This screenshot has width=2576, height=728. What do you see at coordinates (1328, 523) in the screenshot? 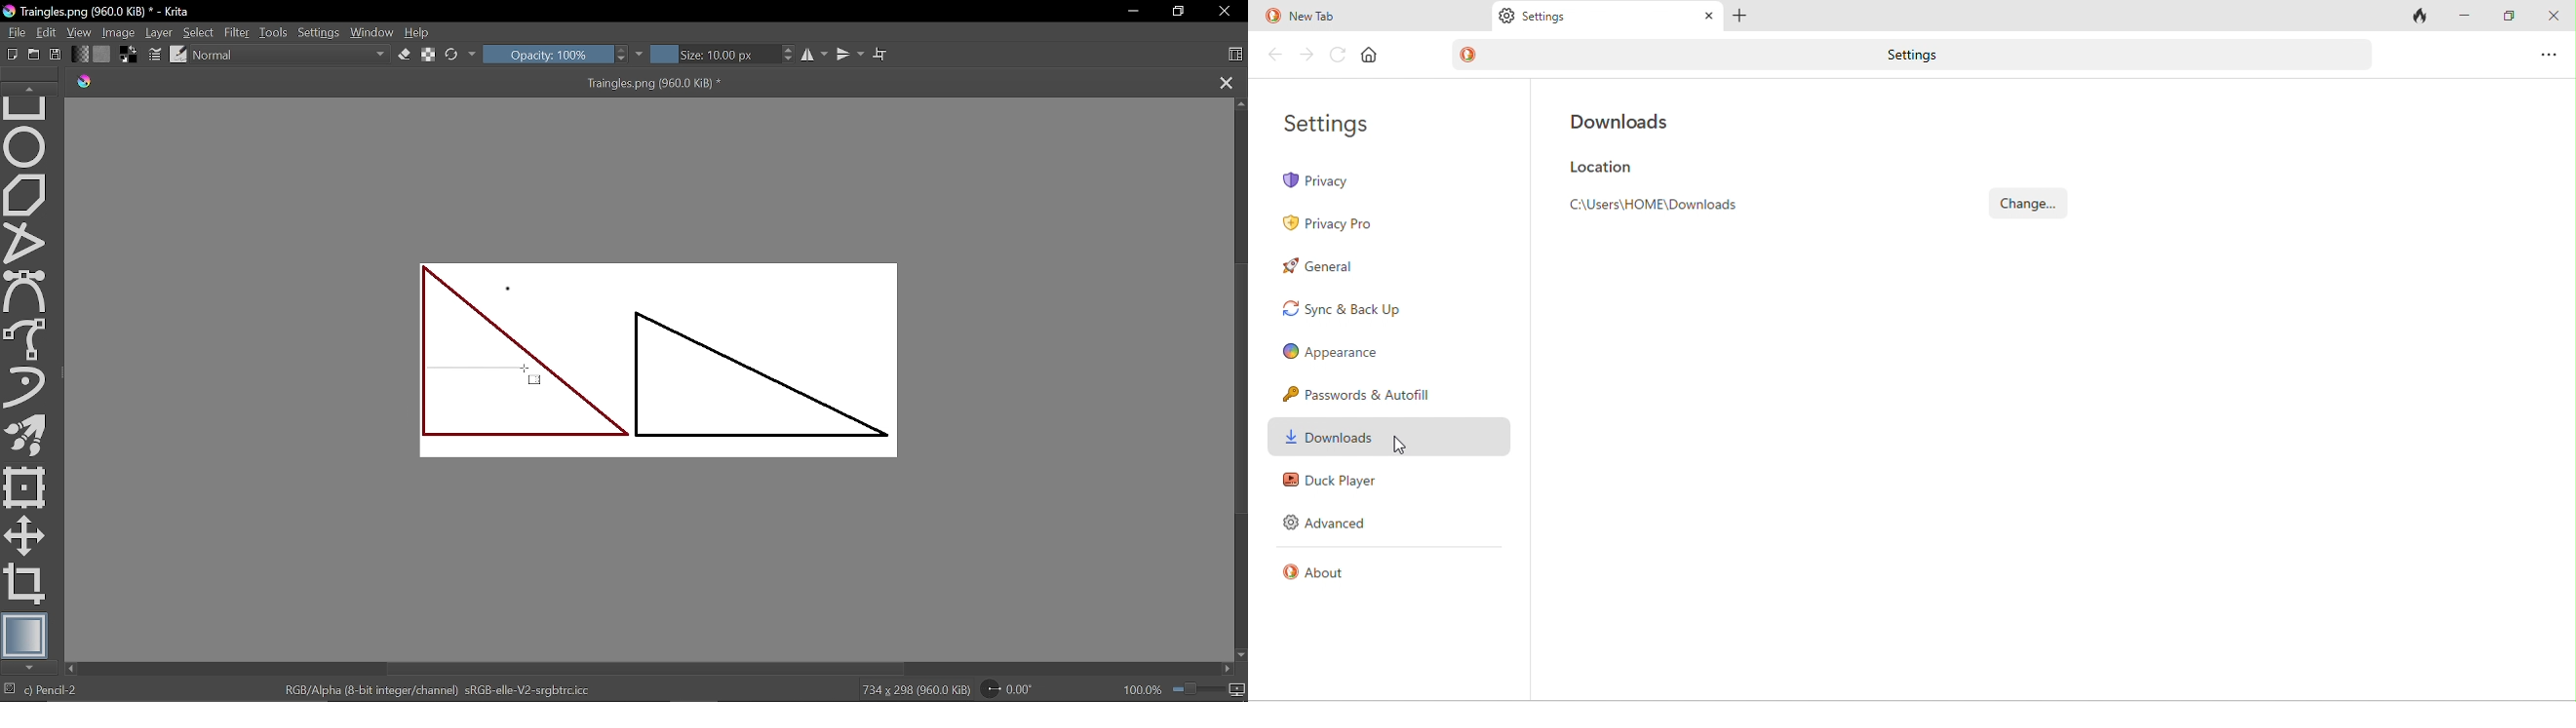
I see `advanced` at bounding box center [1328, 523].